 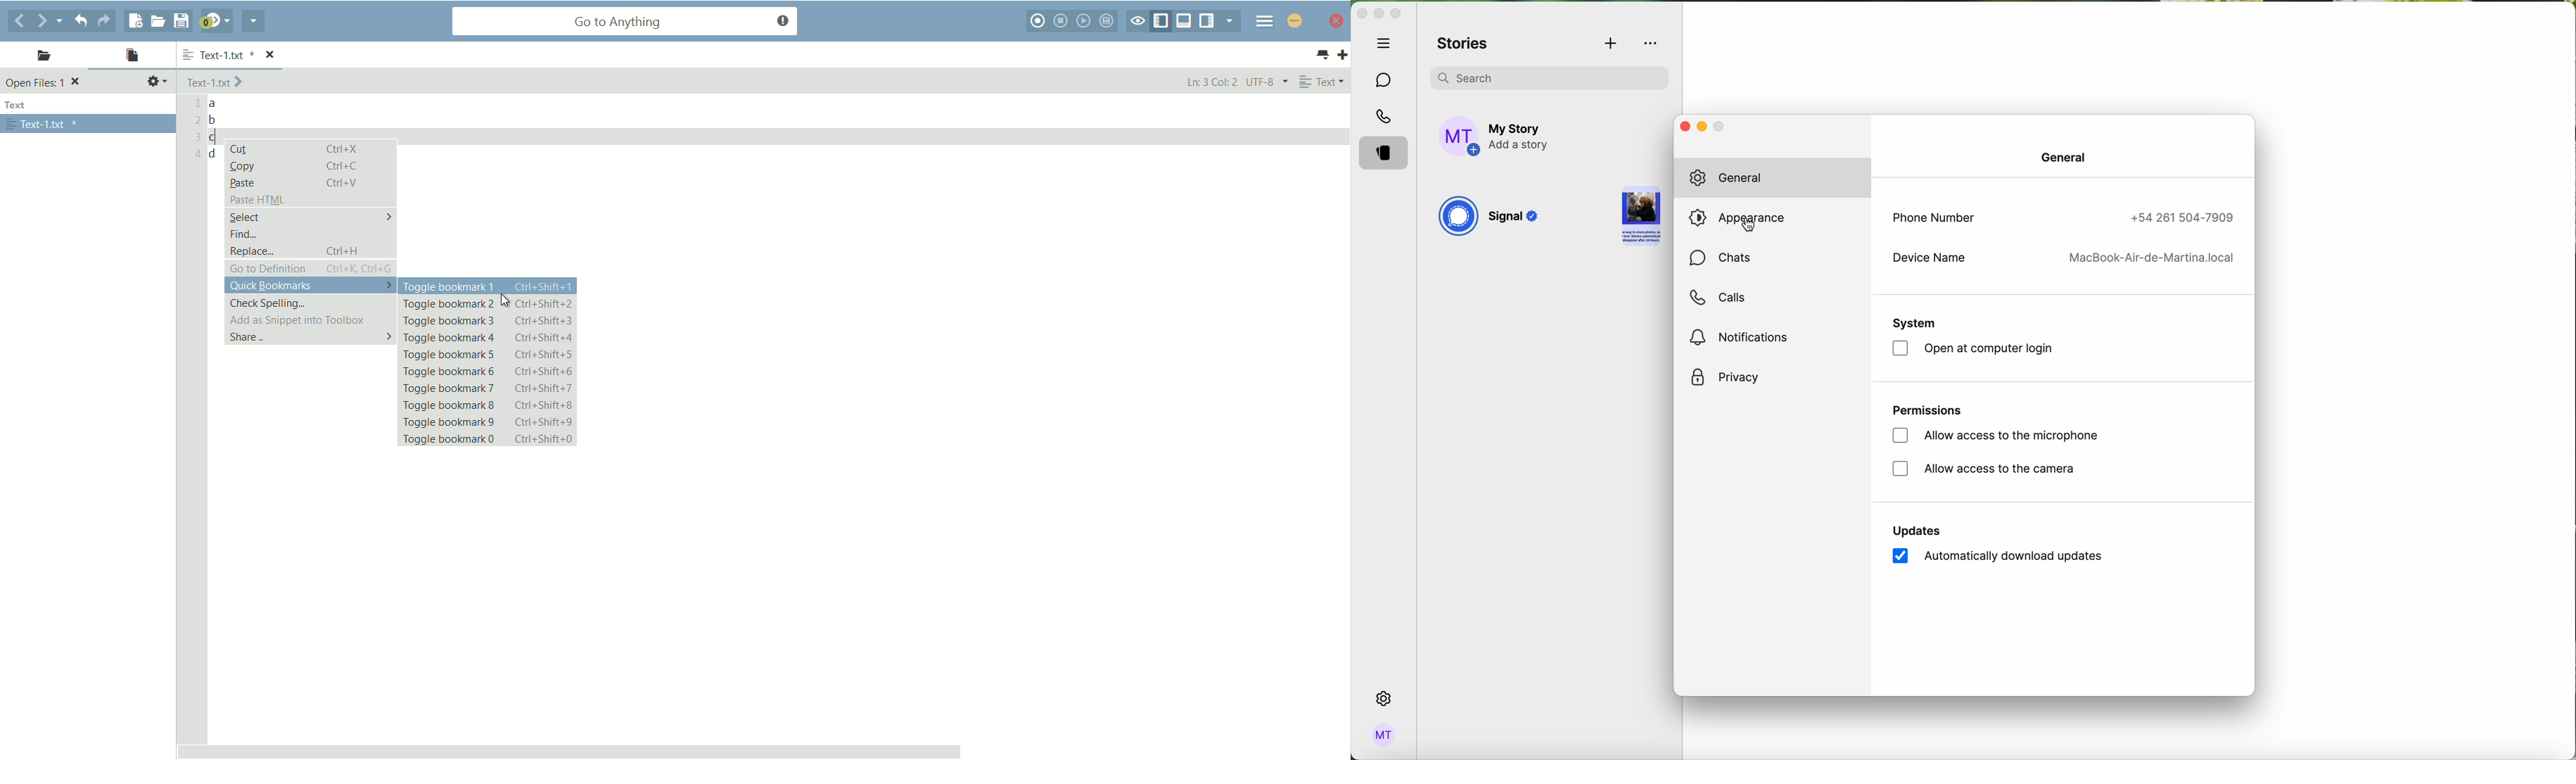 I want to click on notifications, so click(x=1743, y=336).